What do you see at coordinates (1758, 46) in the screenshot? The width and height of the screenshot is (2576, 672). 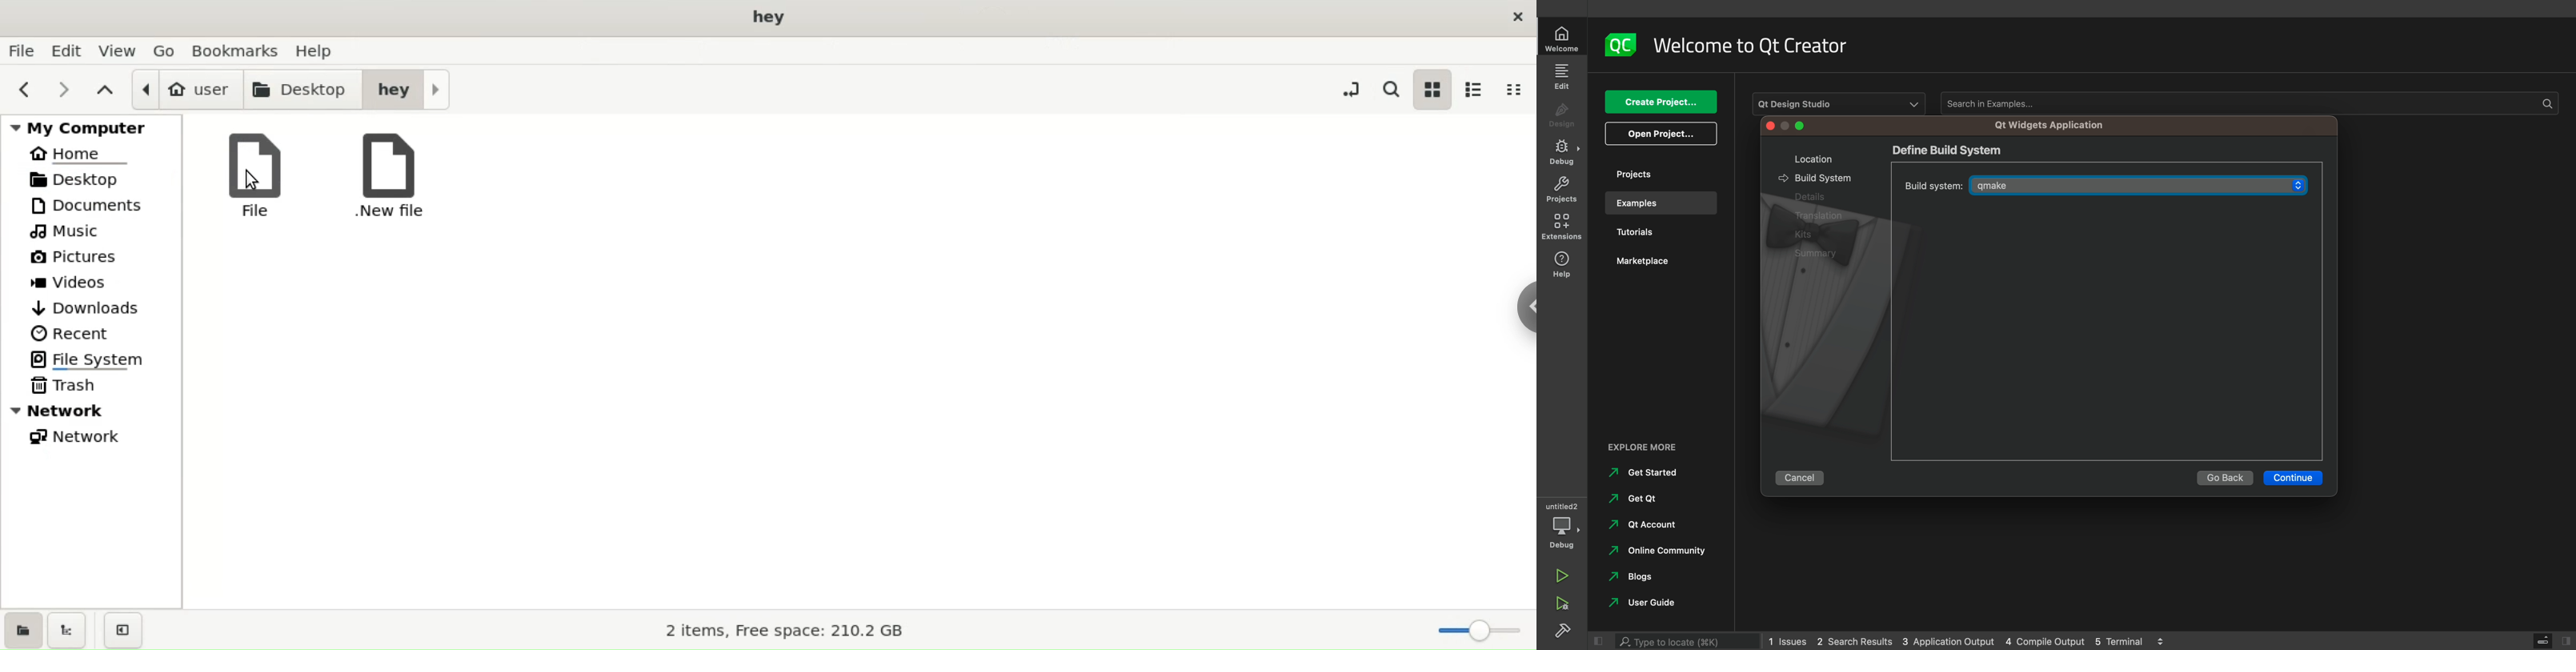 I see `welcome to qt creator` at bounding box center [1758, 46].